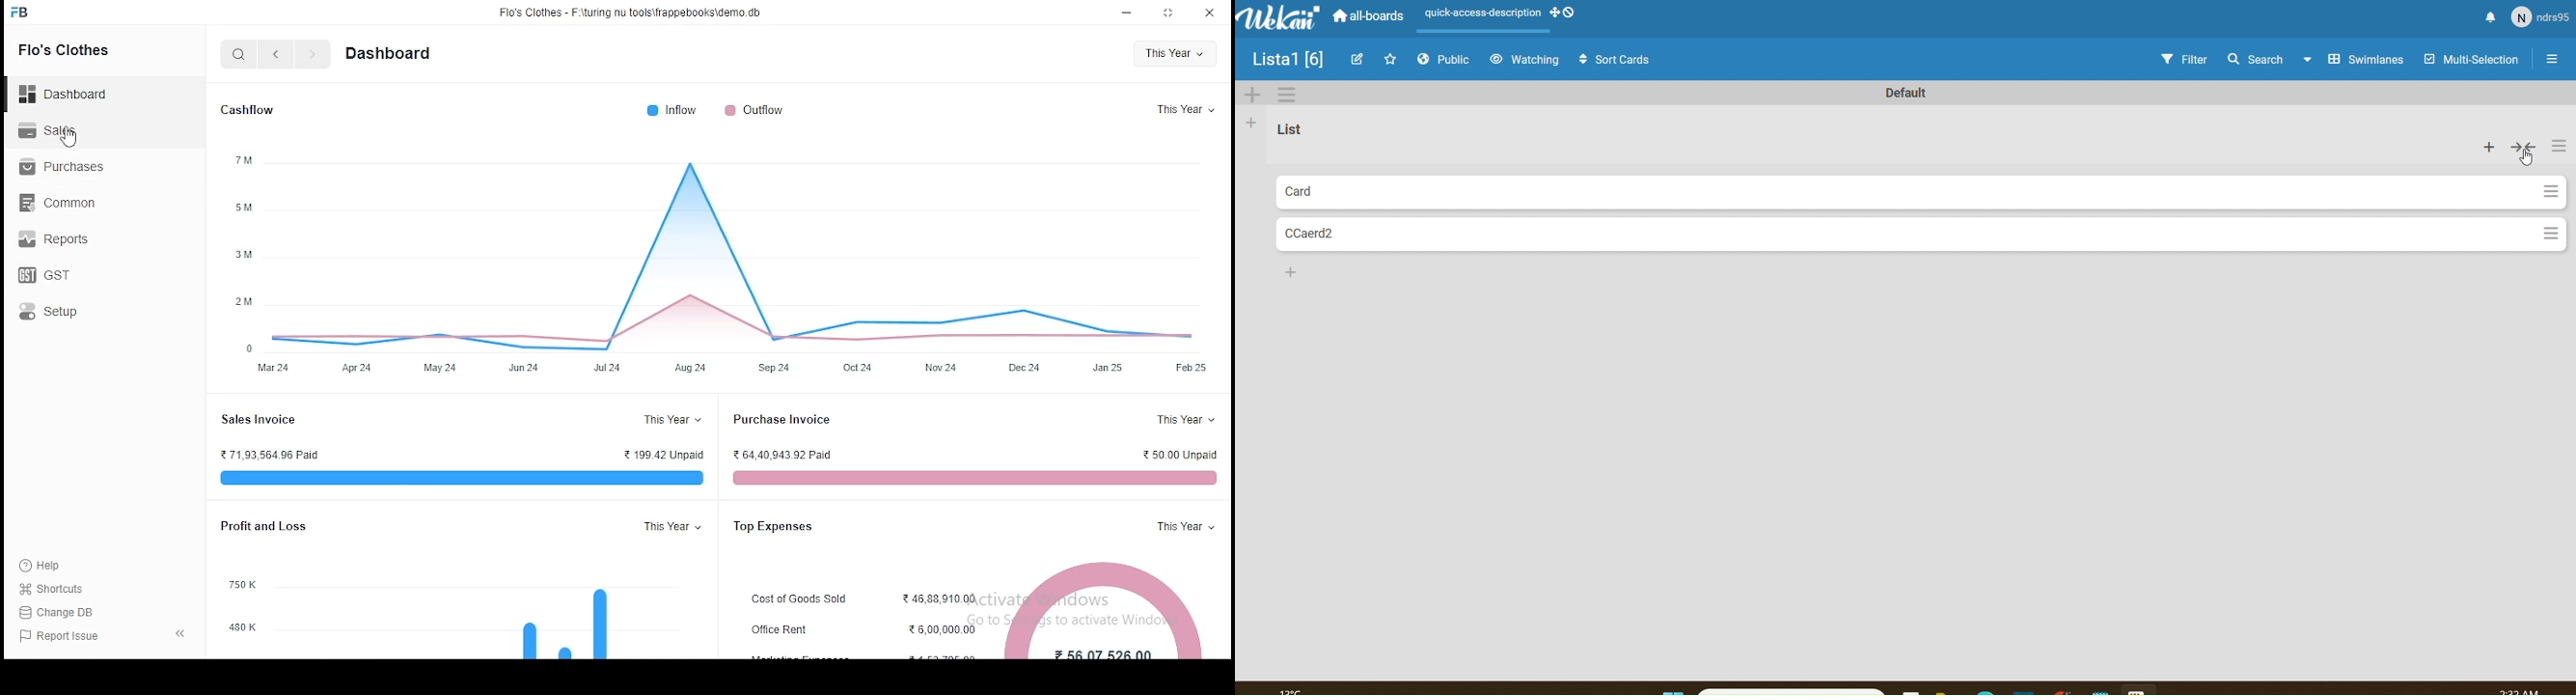 This screenshot has height=700, width=2576. I want to click on Profit and Loss, so click(261, 525).